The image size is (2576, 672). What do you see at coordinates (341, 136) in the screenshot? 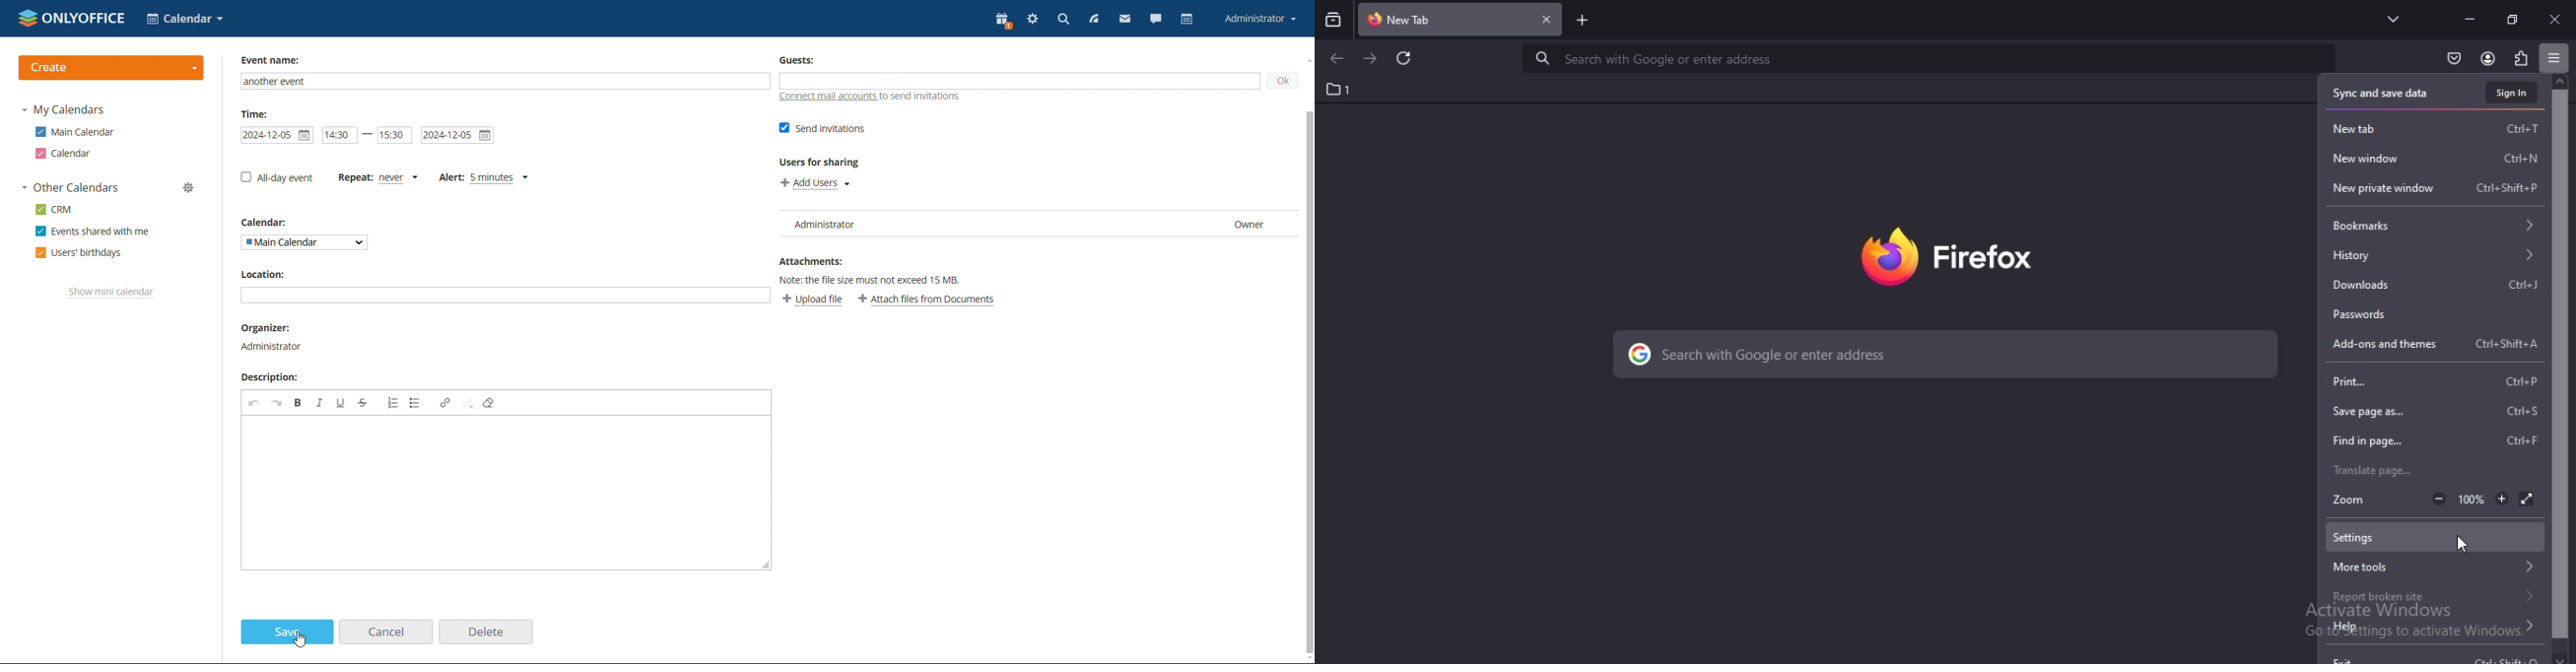
I see `start time` at bounding box center [341, 136].